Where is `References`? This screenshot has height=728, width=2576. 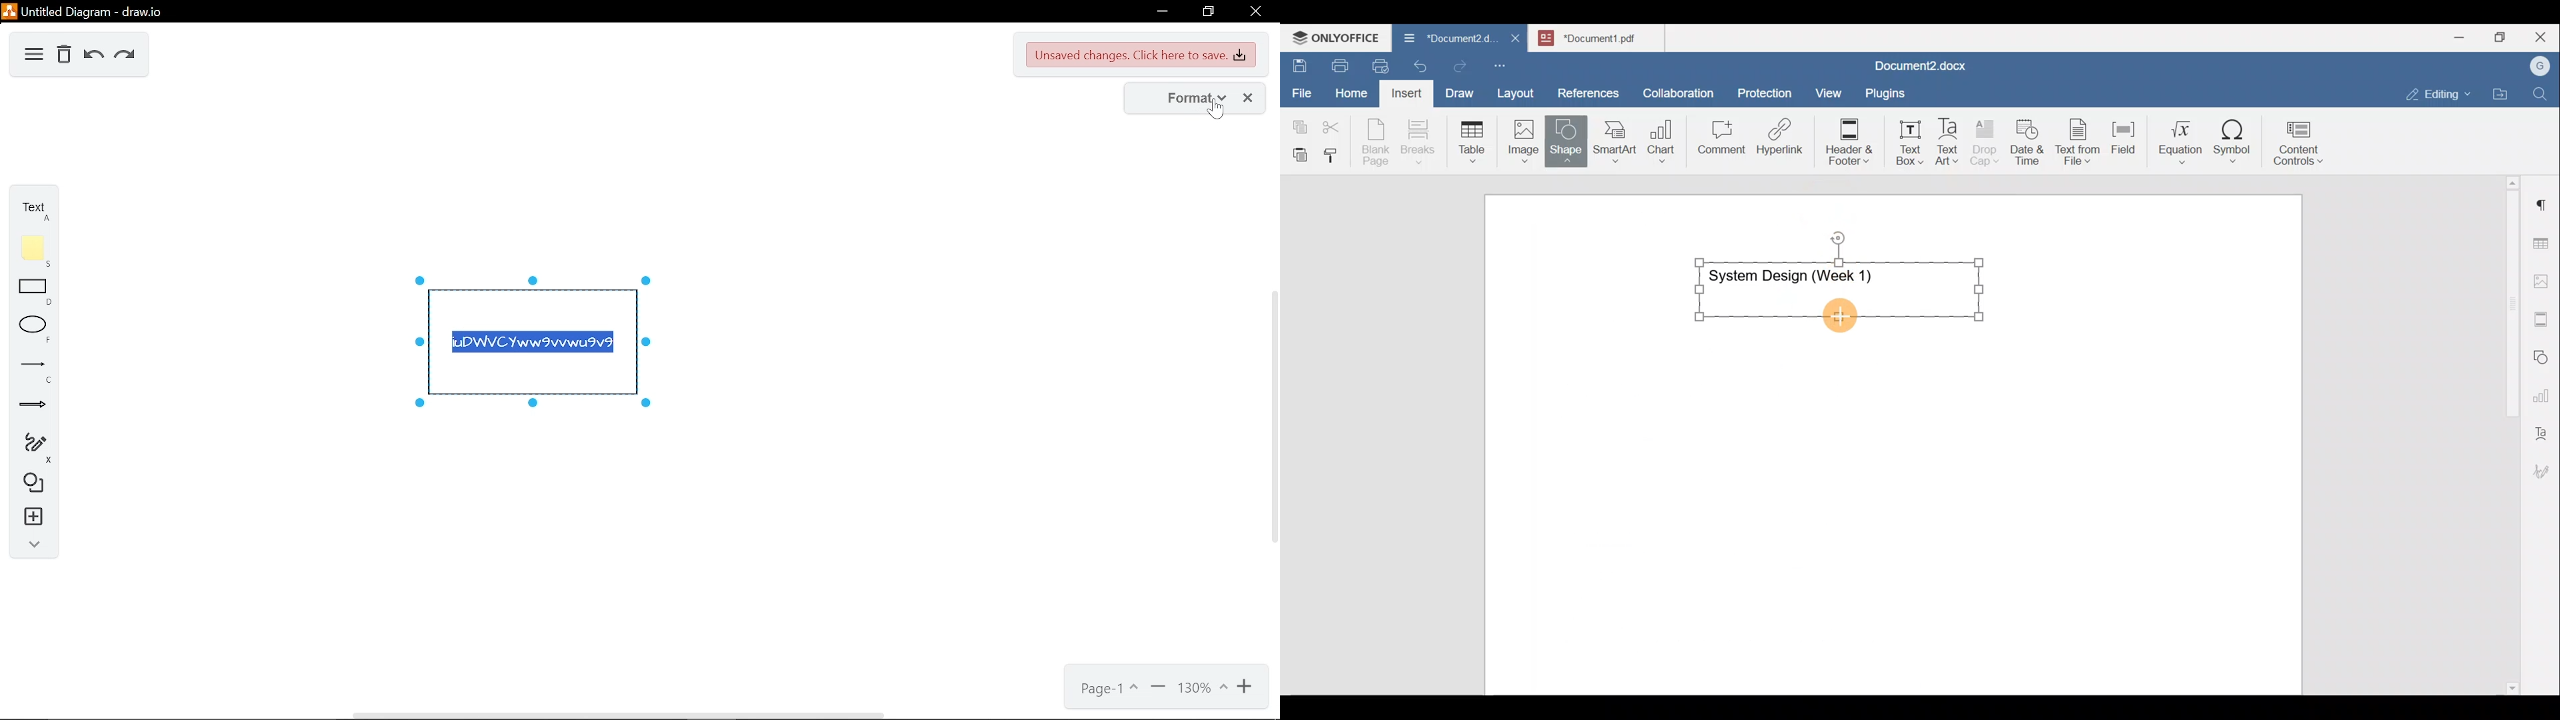 References is located at coordinates (1587, 91).